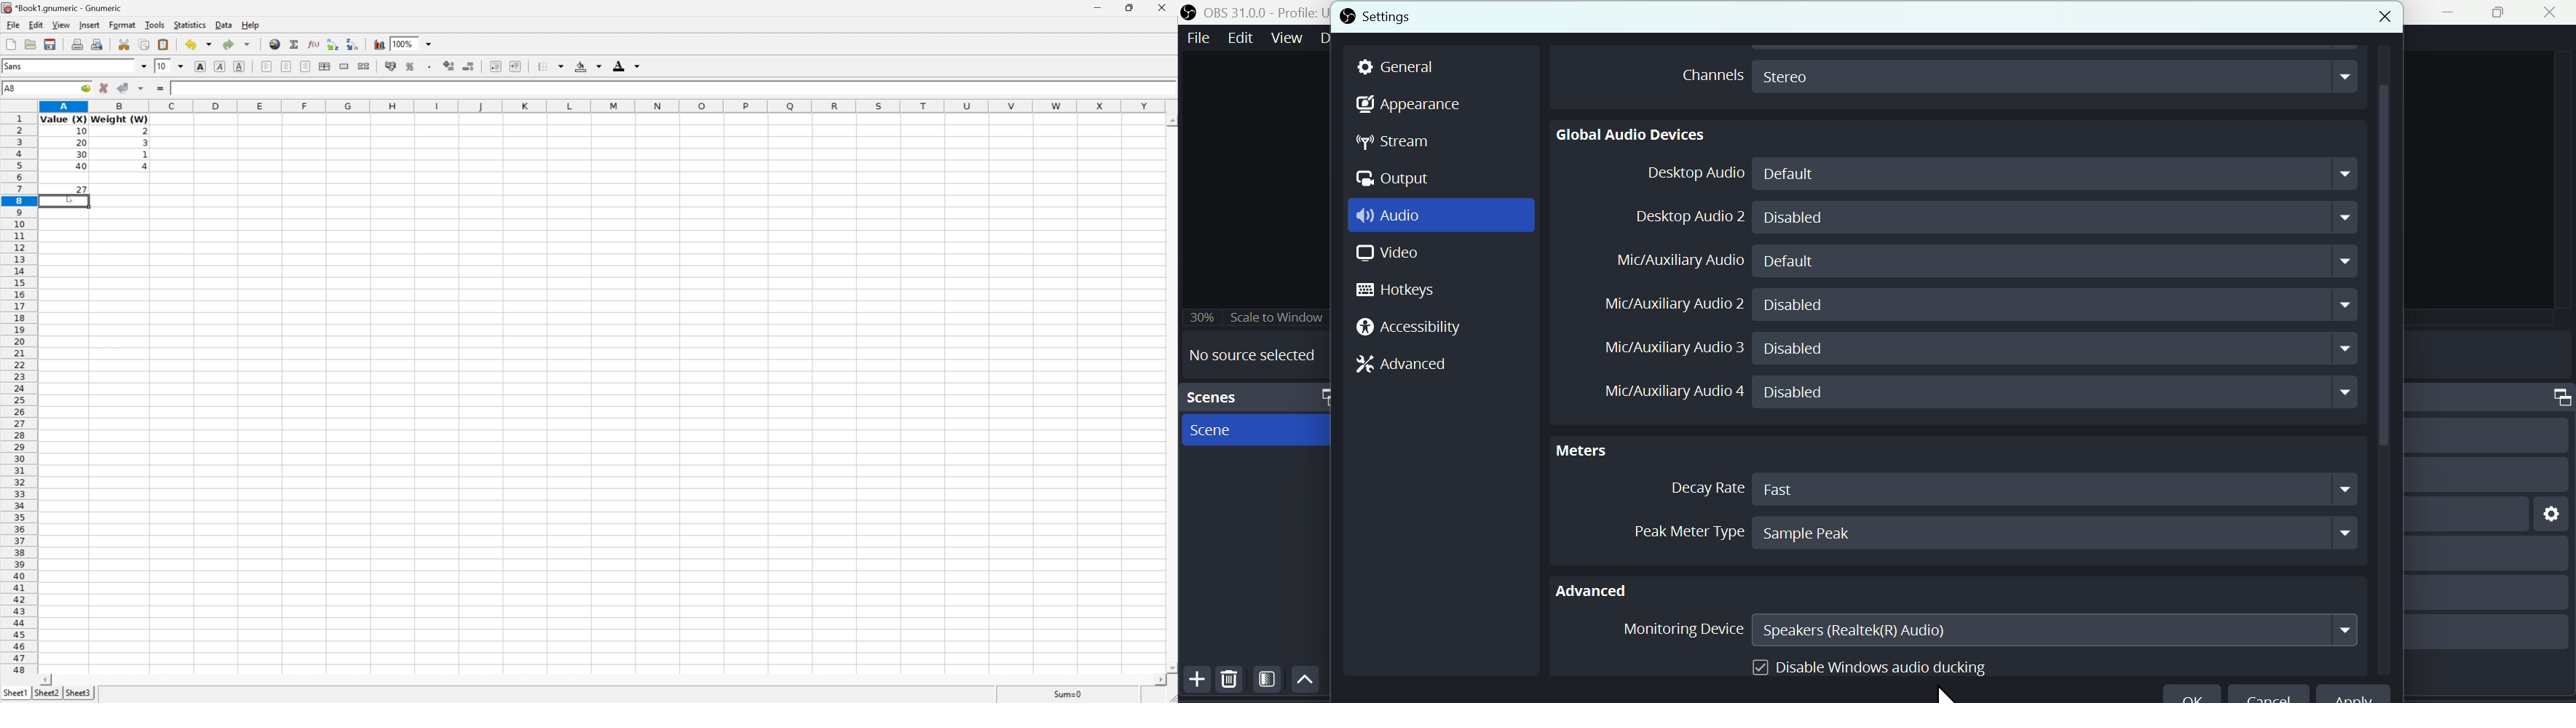 The width and height of the screenshot is (2576, 728). What do you see at coordinates (2550, 14) in the screenshot?
I see `Close` at bounding box center [2550, 14].